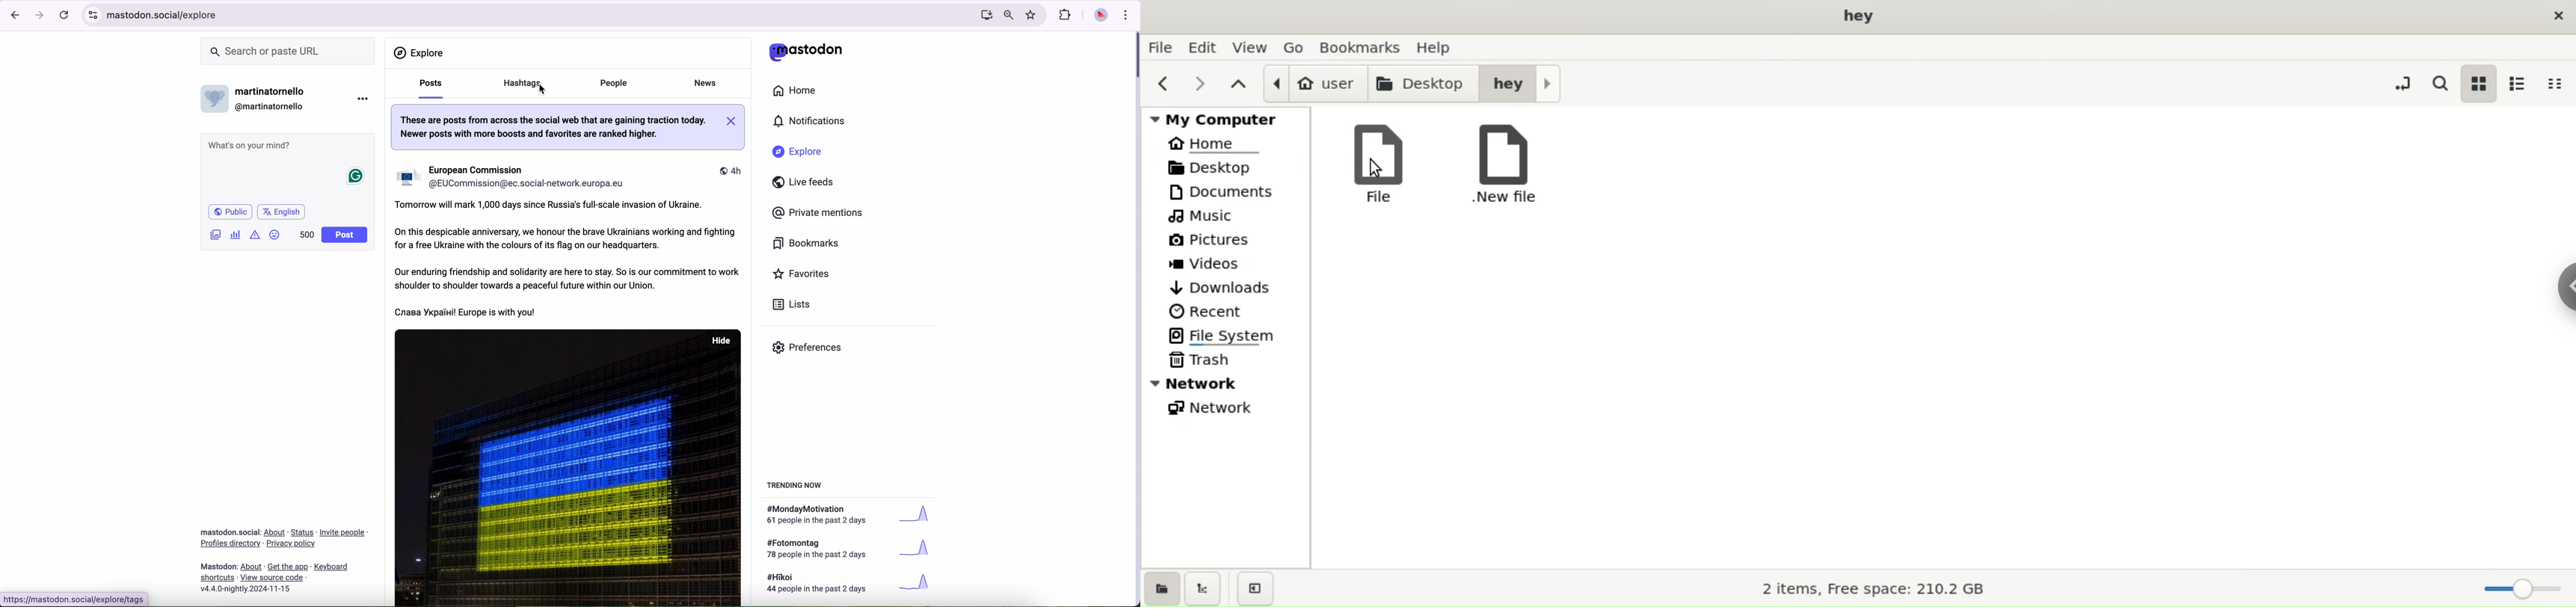  I want to click on network, so click(1225, 383).